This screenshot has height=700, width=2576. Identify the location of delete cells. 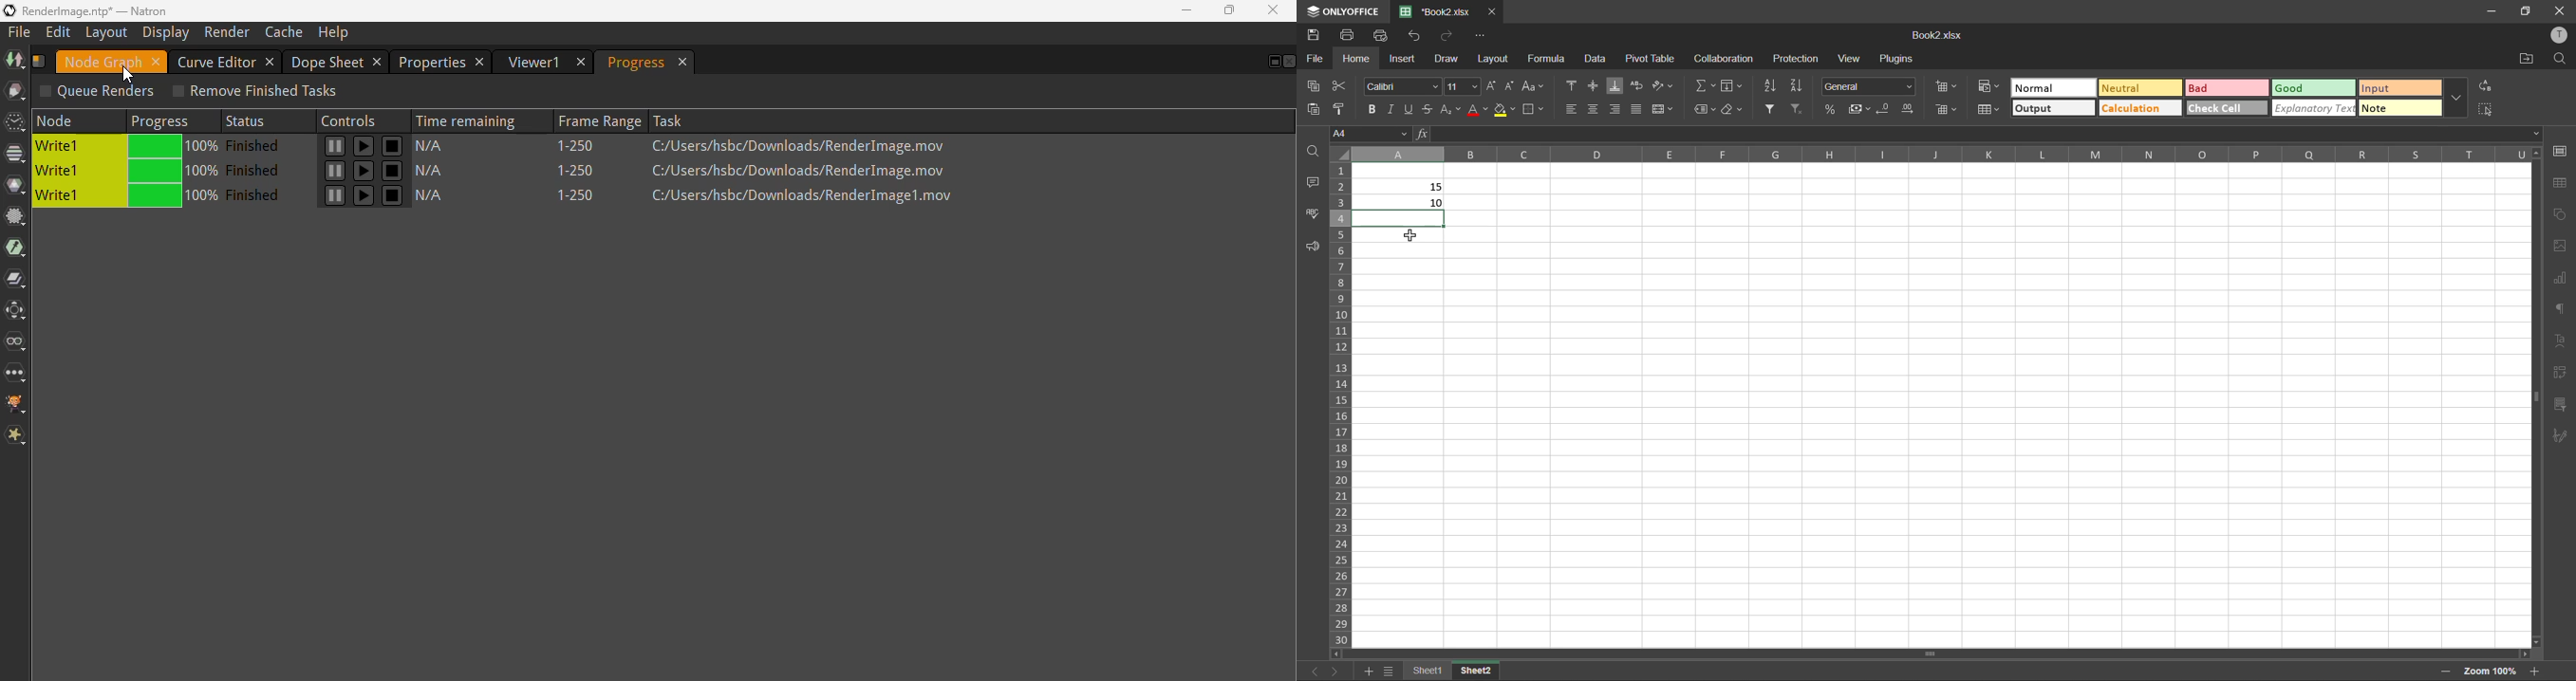
(1945, 109).